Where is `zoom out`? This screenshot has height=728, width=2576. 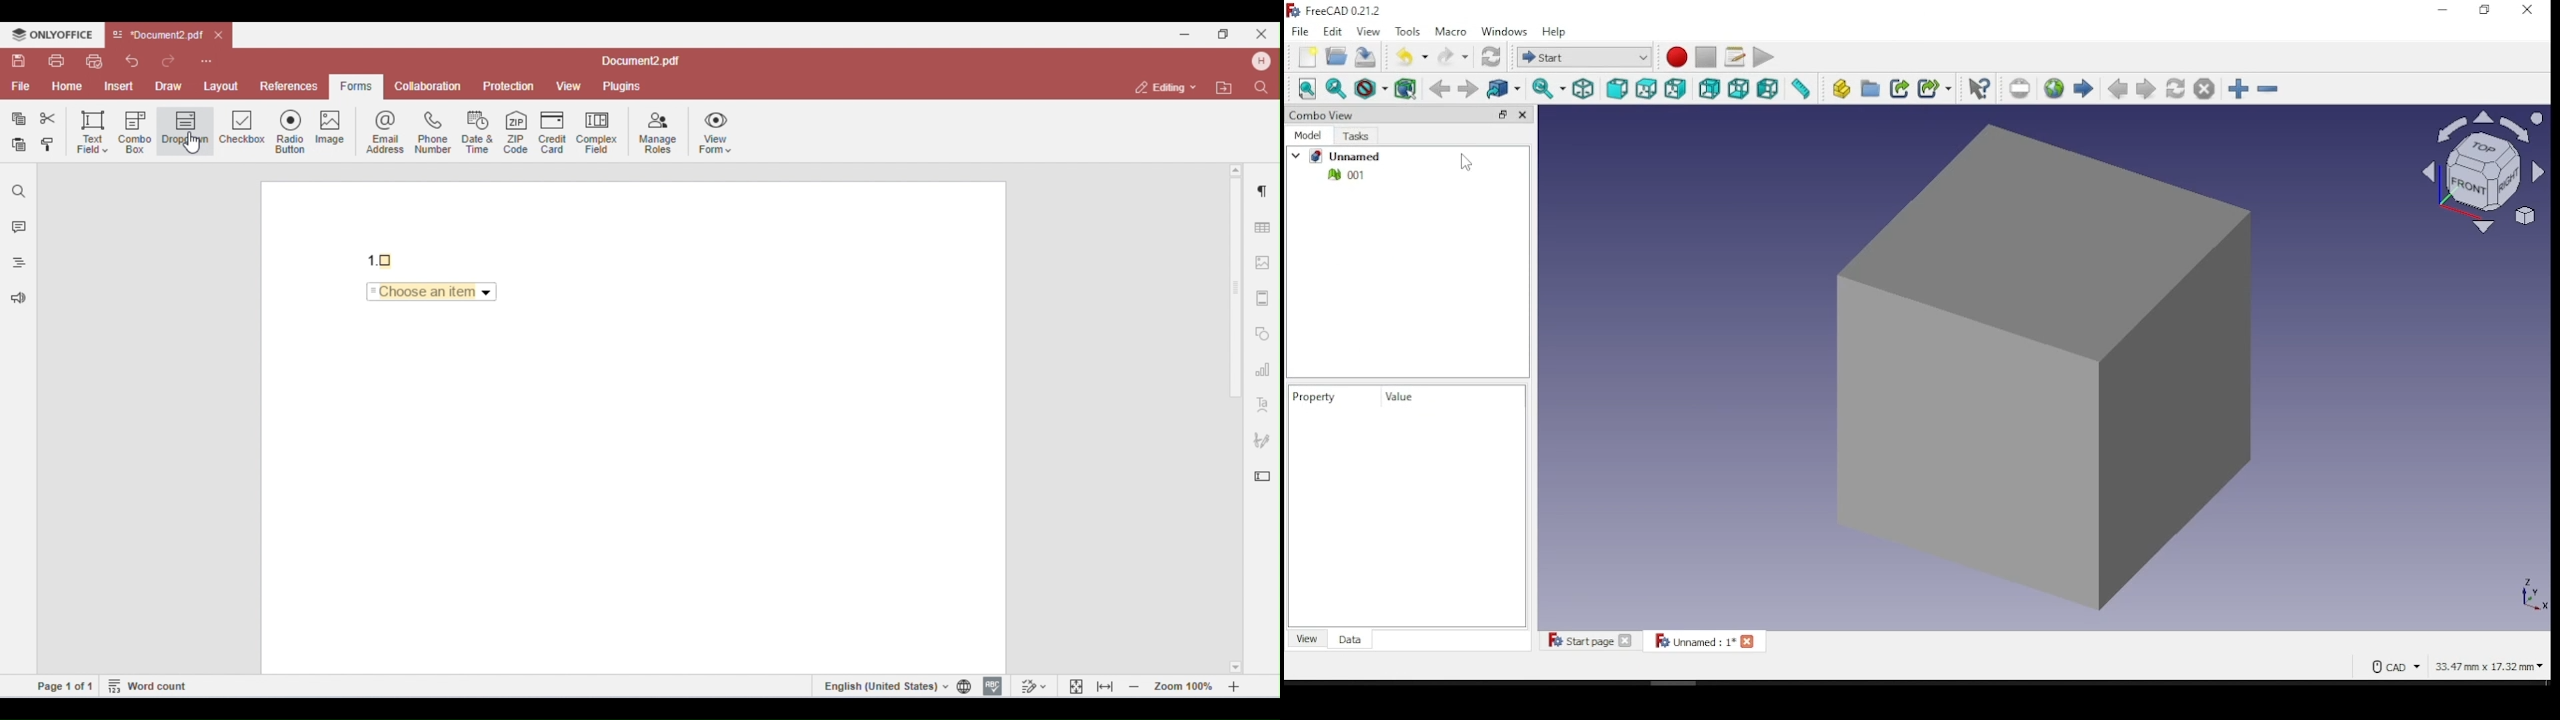 zoom out is located at coordinates (2267, 87).